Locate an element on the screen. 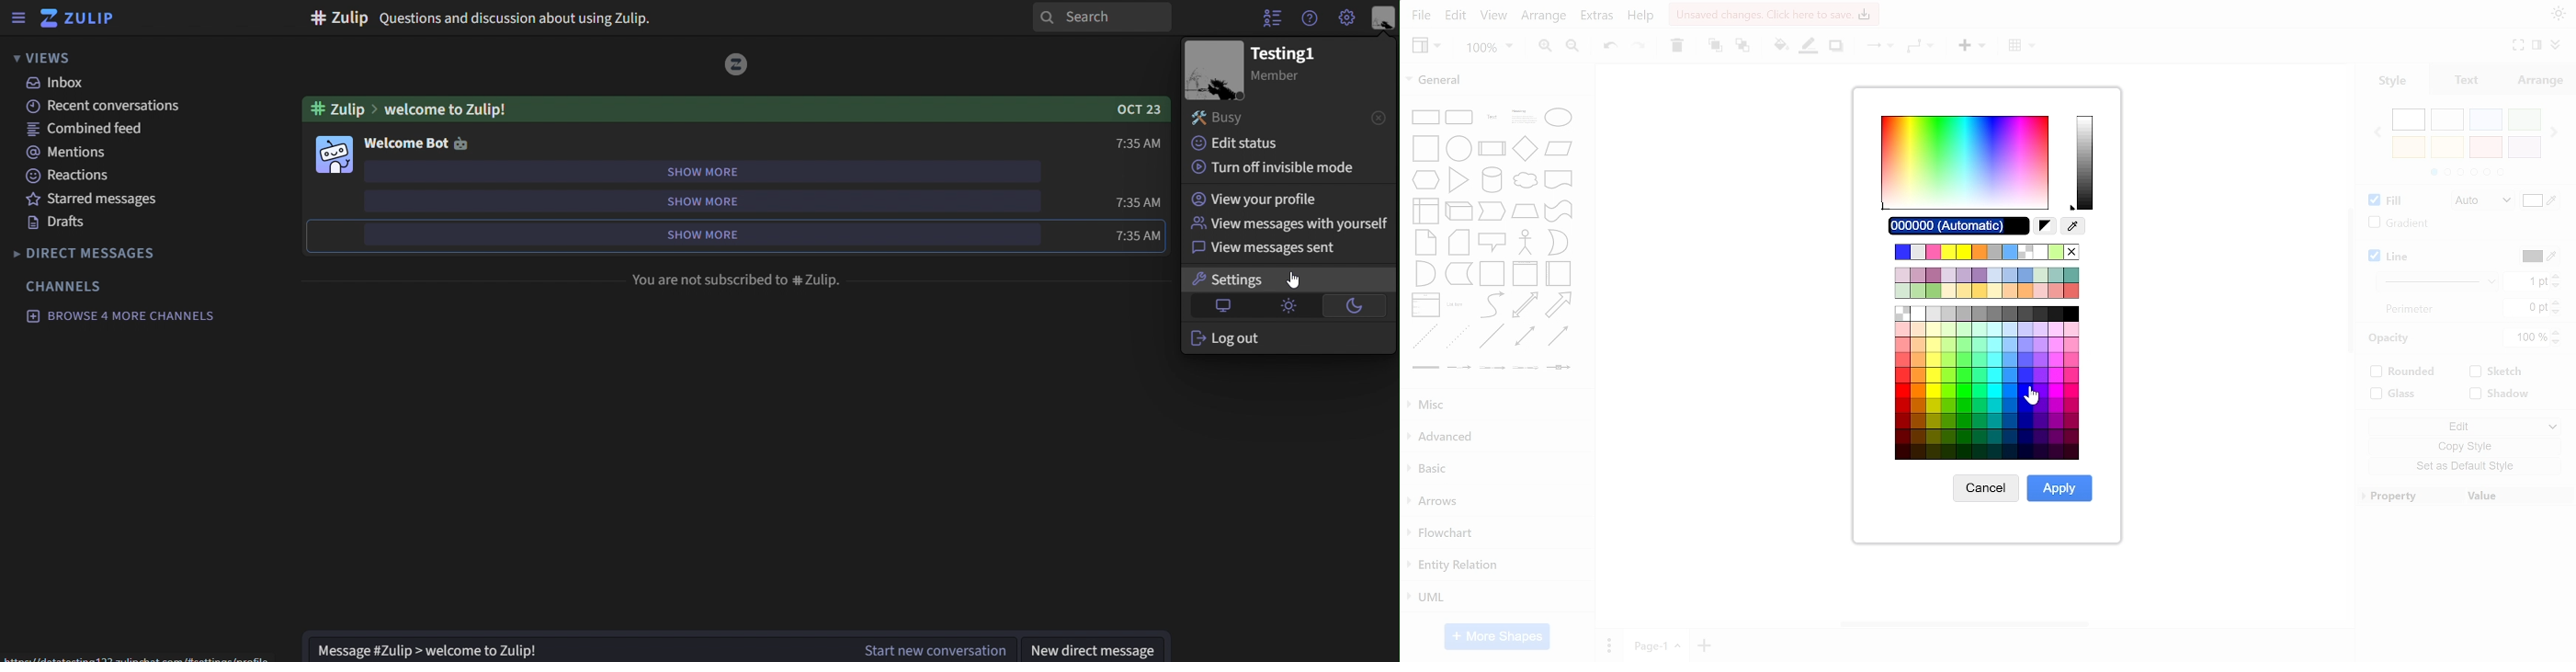 The image size is (2576, 672). apearence is located at coordinates (2559, 14).